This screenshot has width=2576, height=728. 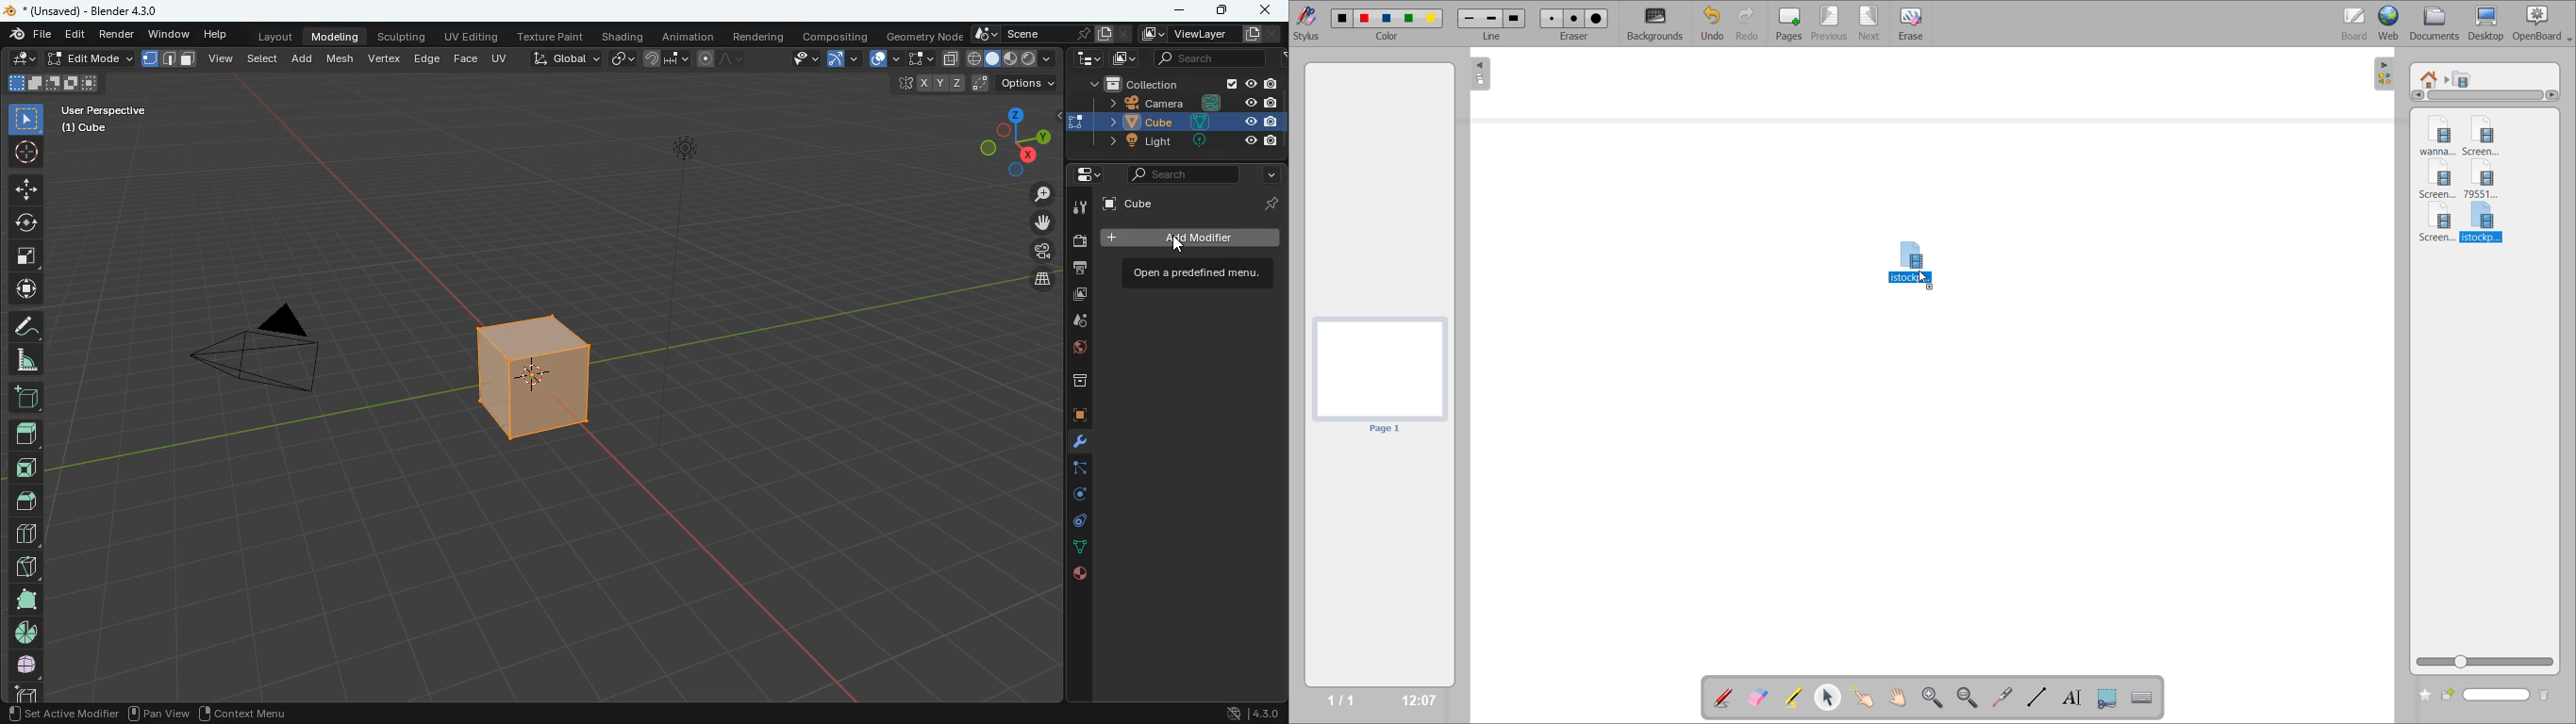 I want to click on name box, so click(x=2487, y=695).